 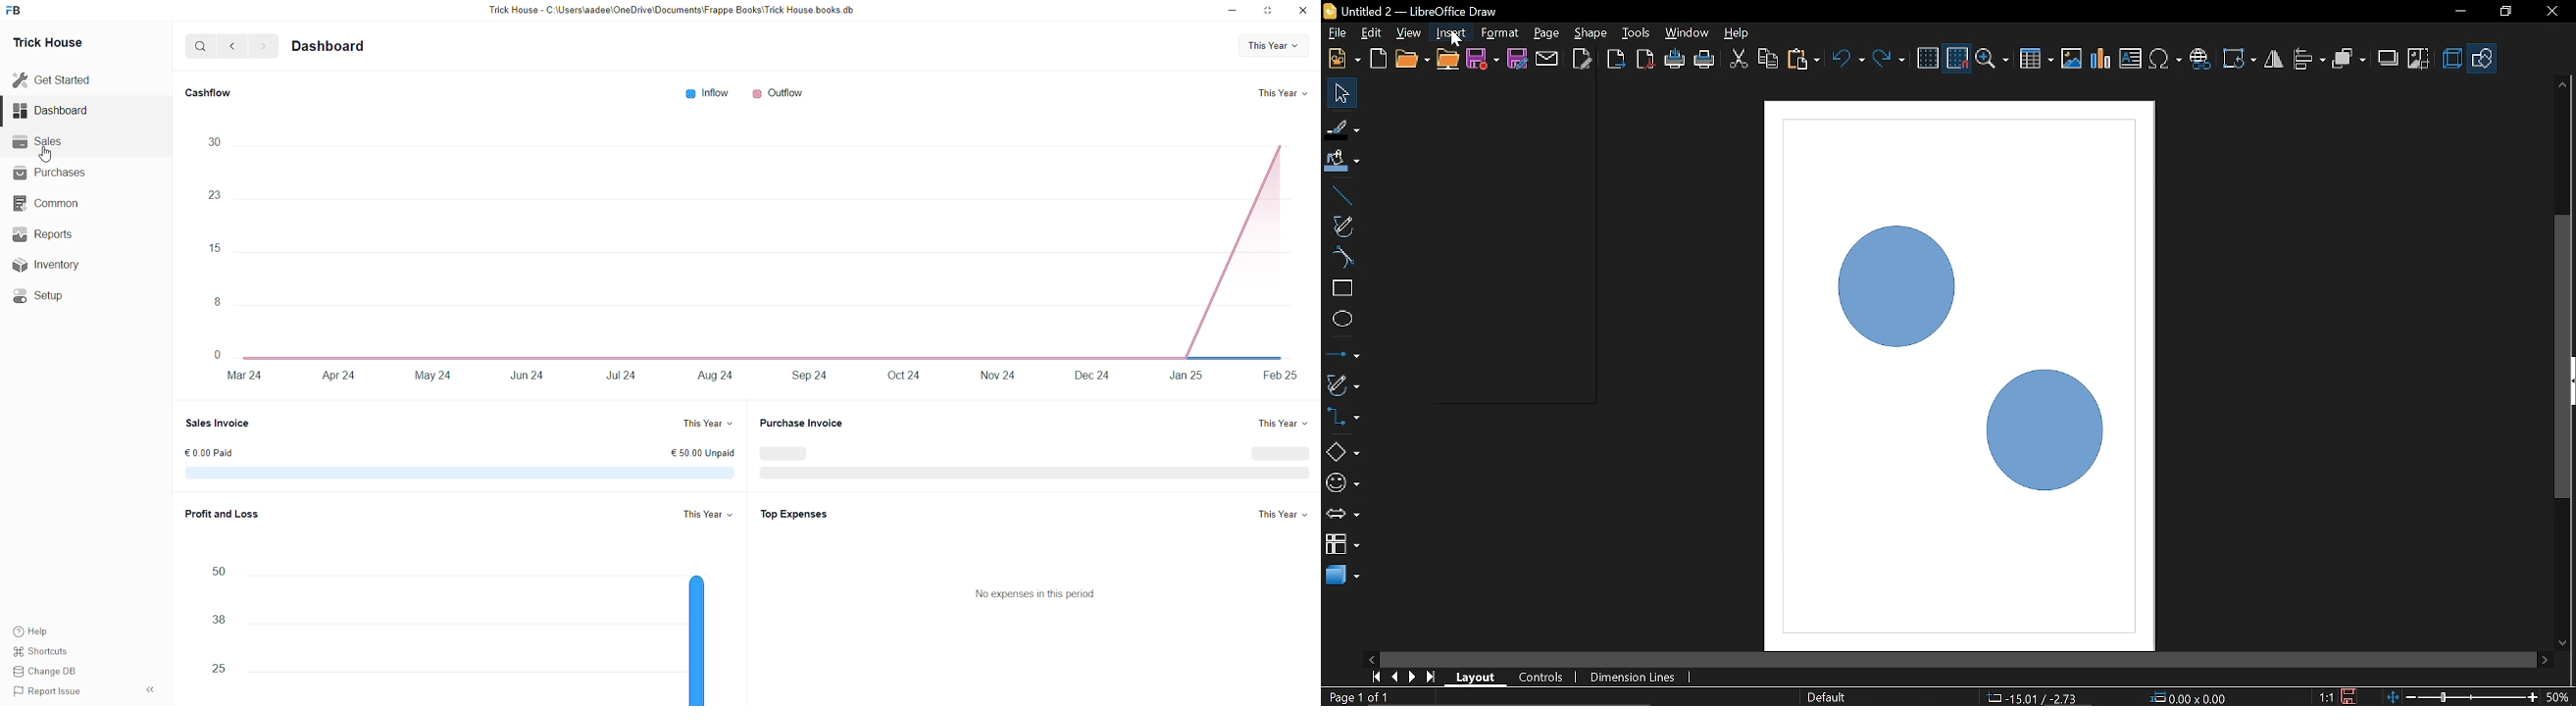 I want to click on Select, so click(x=1343, y=93).